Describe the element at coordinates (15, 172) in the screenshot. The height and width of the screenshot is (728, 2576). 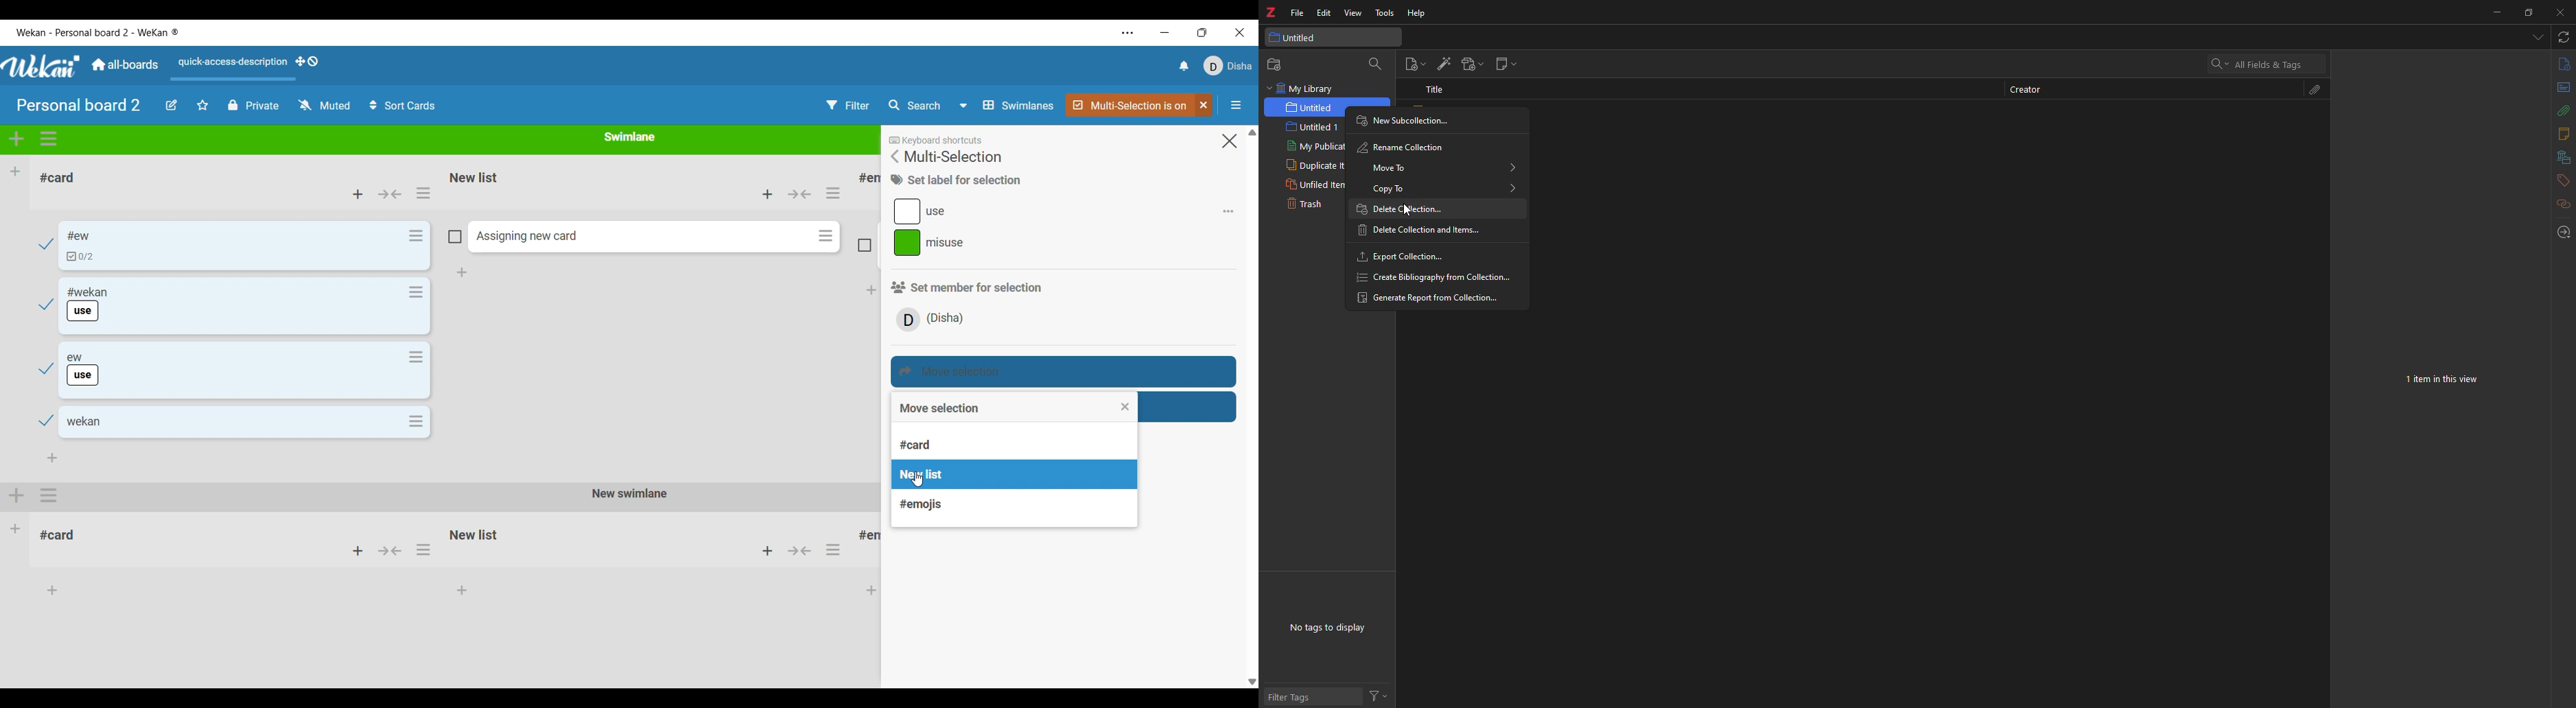
I see `Add list` at that location.